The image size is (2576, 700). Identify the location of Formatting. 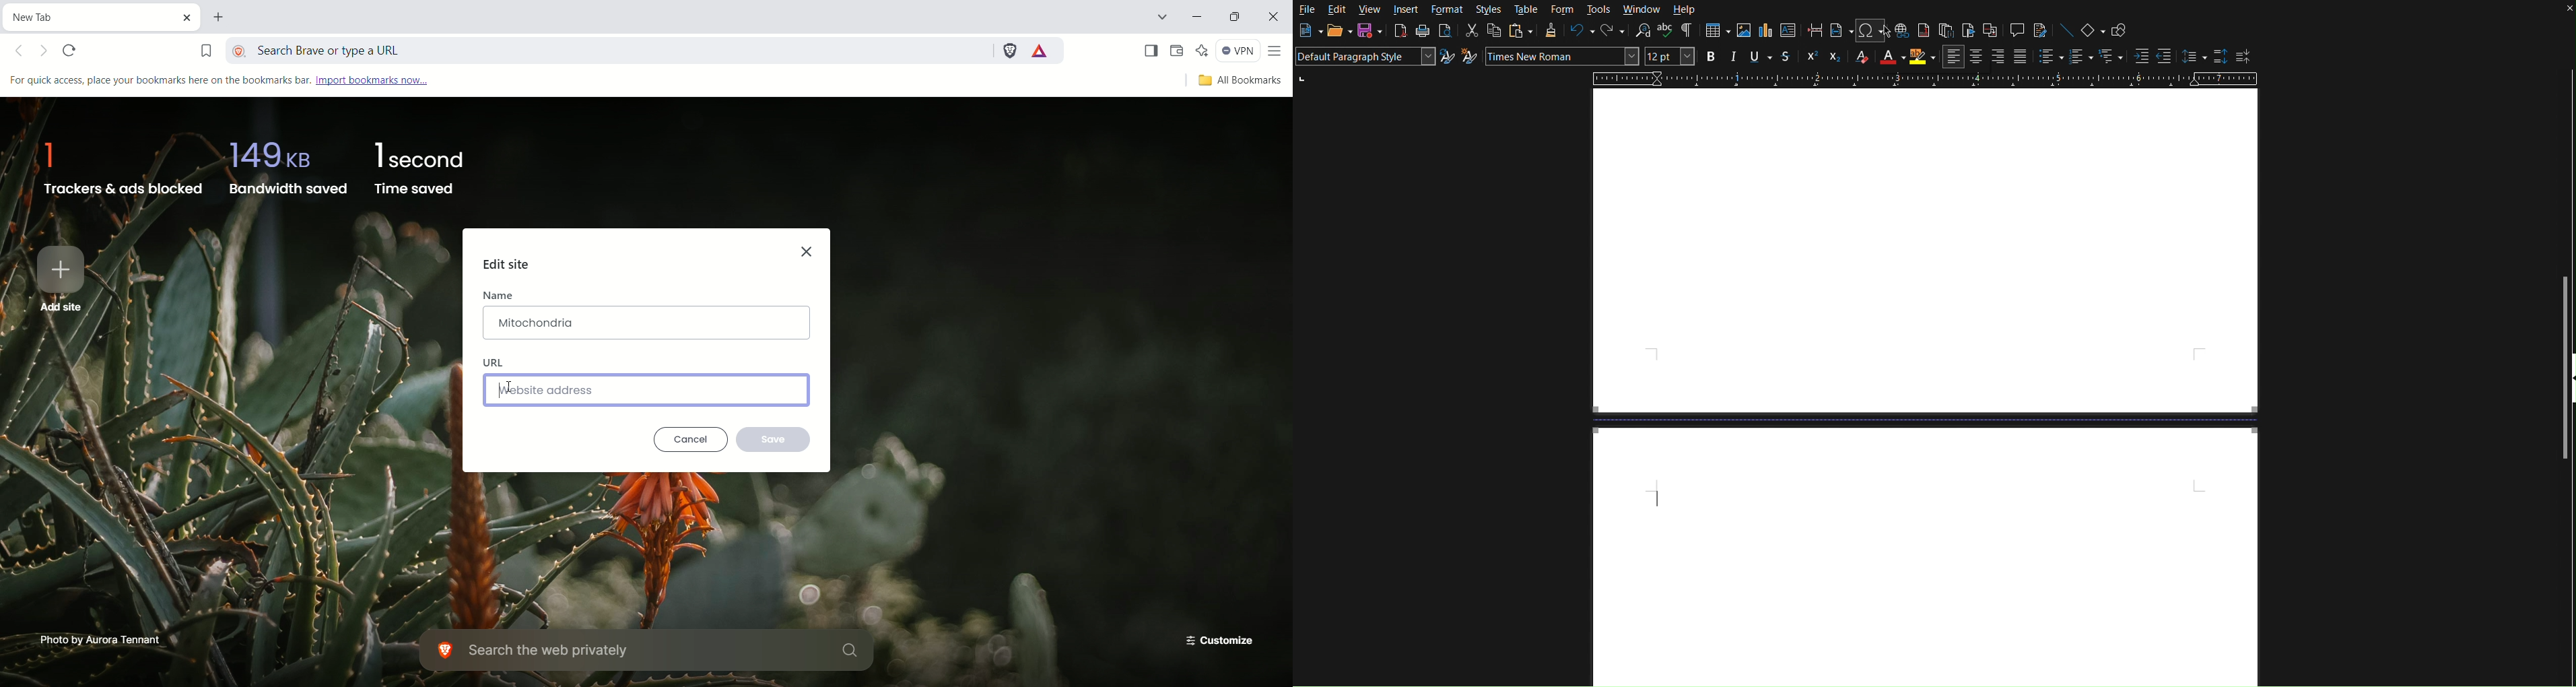
(1550, 31).